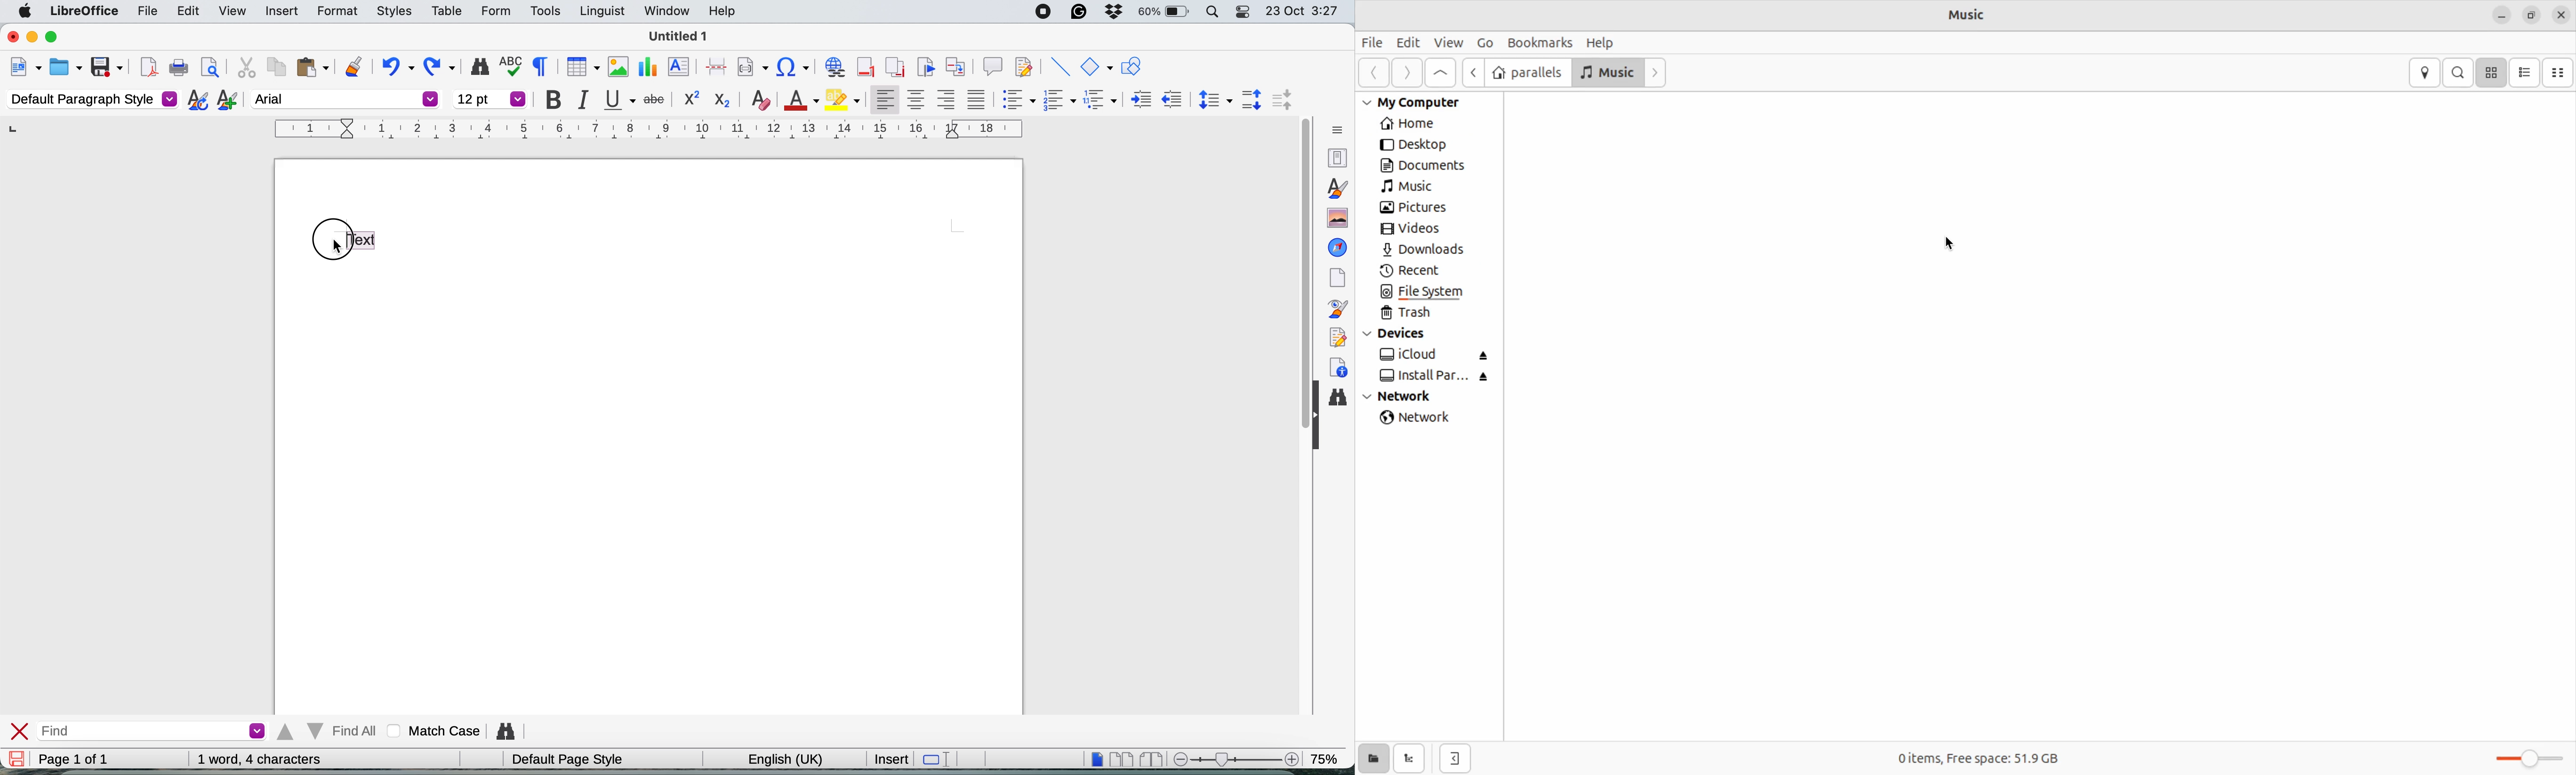 The height and width of the screenshot is (784, 2576). What do you see at coordinates (1336, 218) in the screenshot?
I see `gallery` at bounding box center [1336, 218].